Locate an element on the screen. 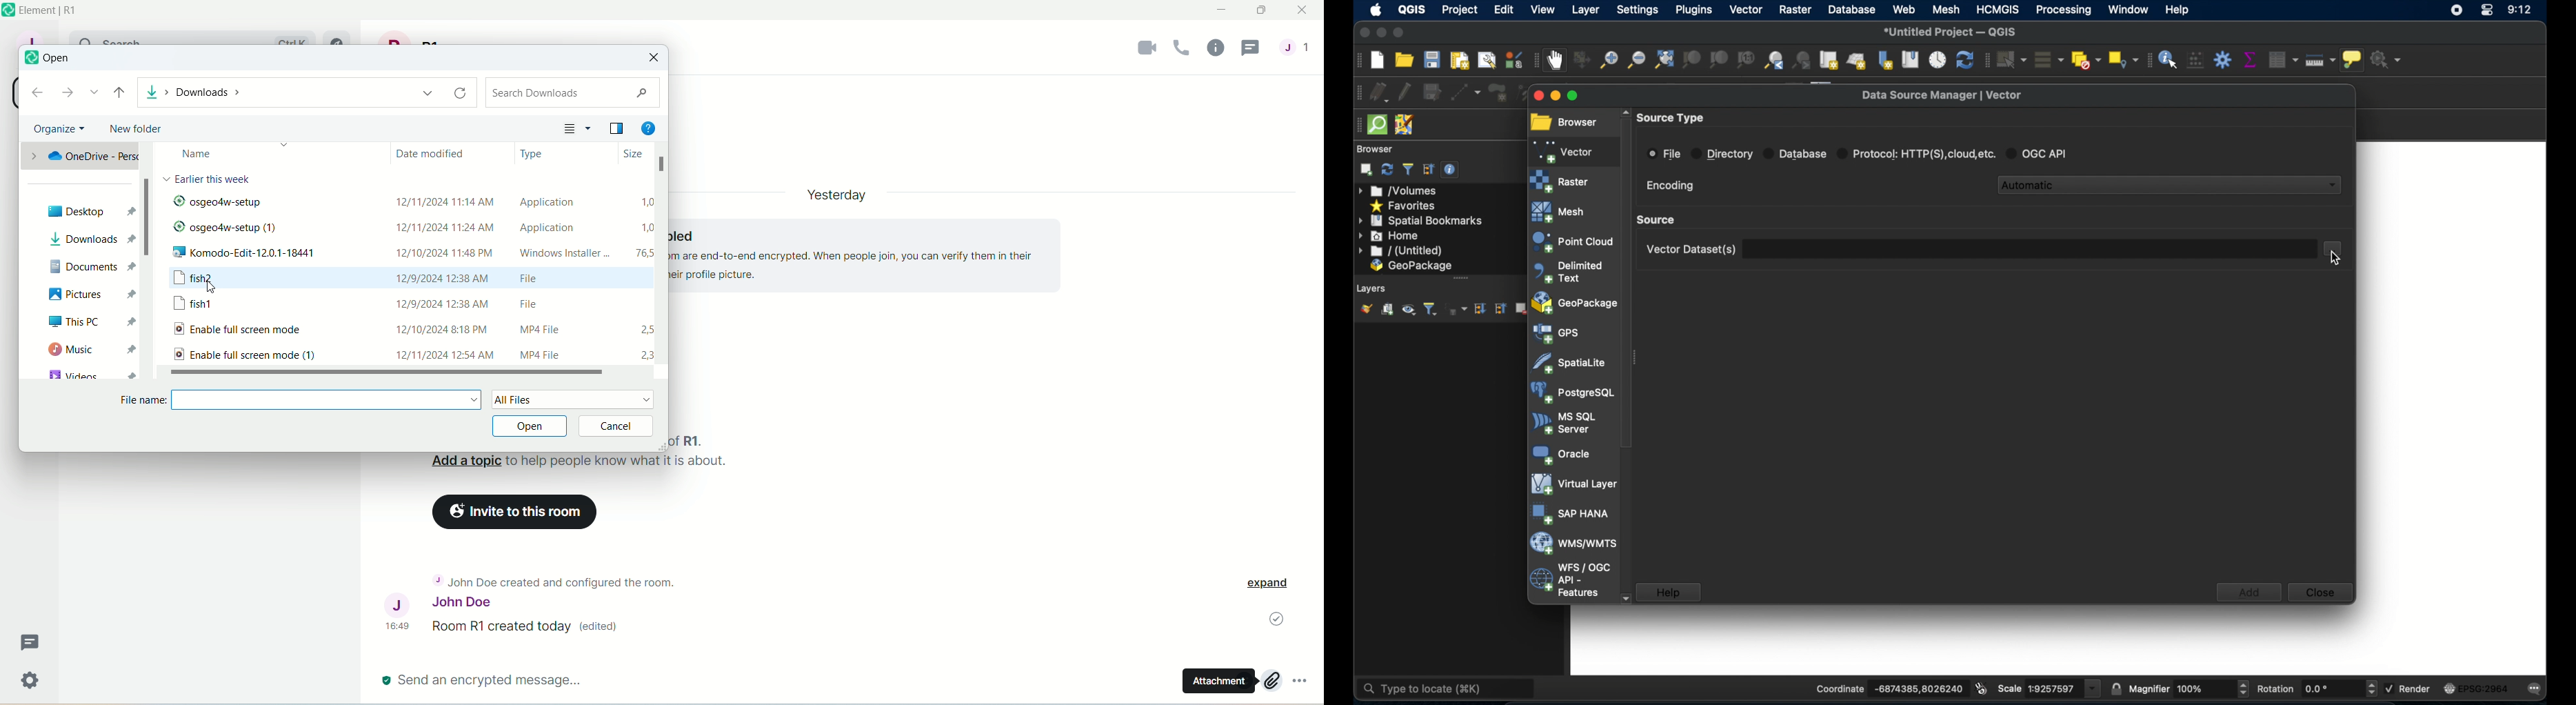 This screenshot has height=728, width=2576. Mp4 File is located at coordinates (534, 330).